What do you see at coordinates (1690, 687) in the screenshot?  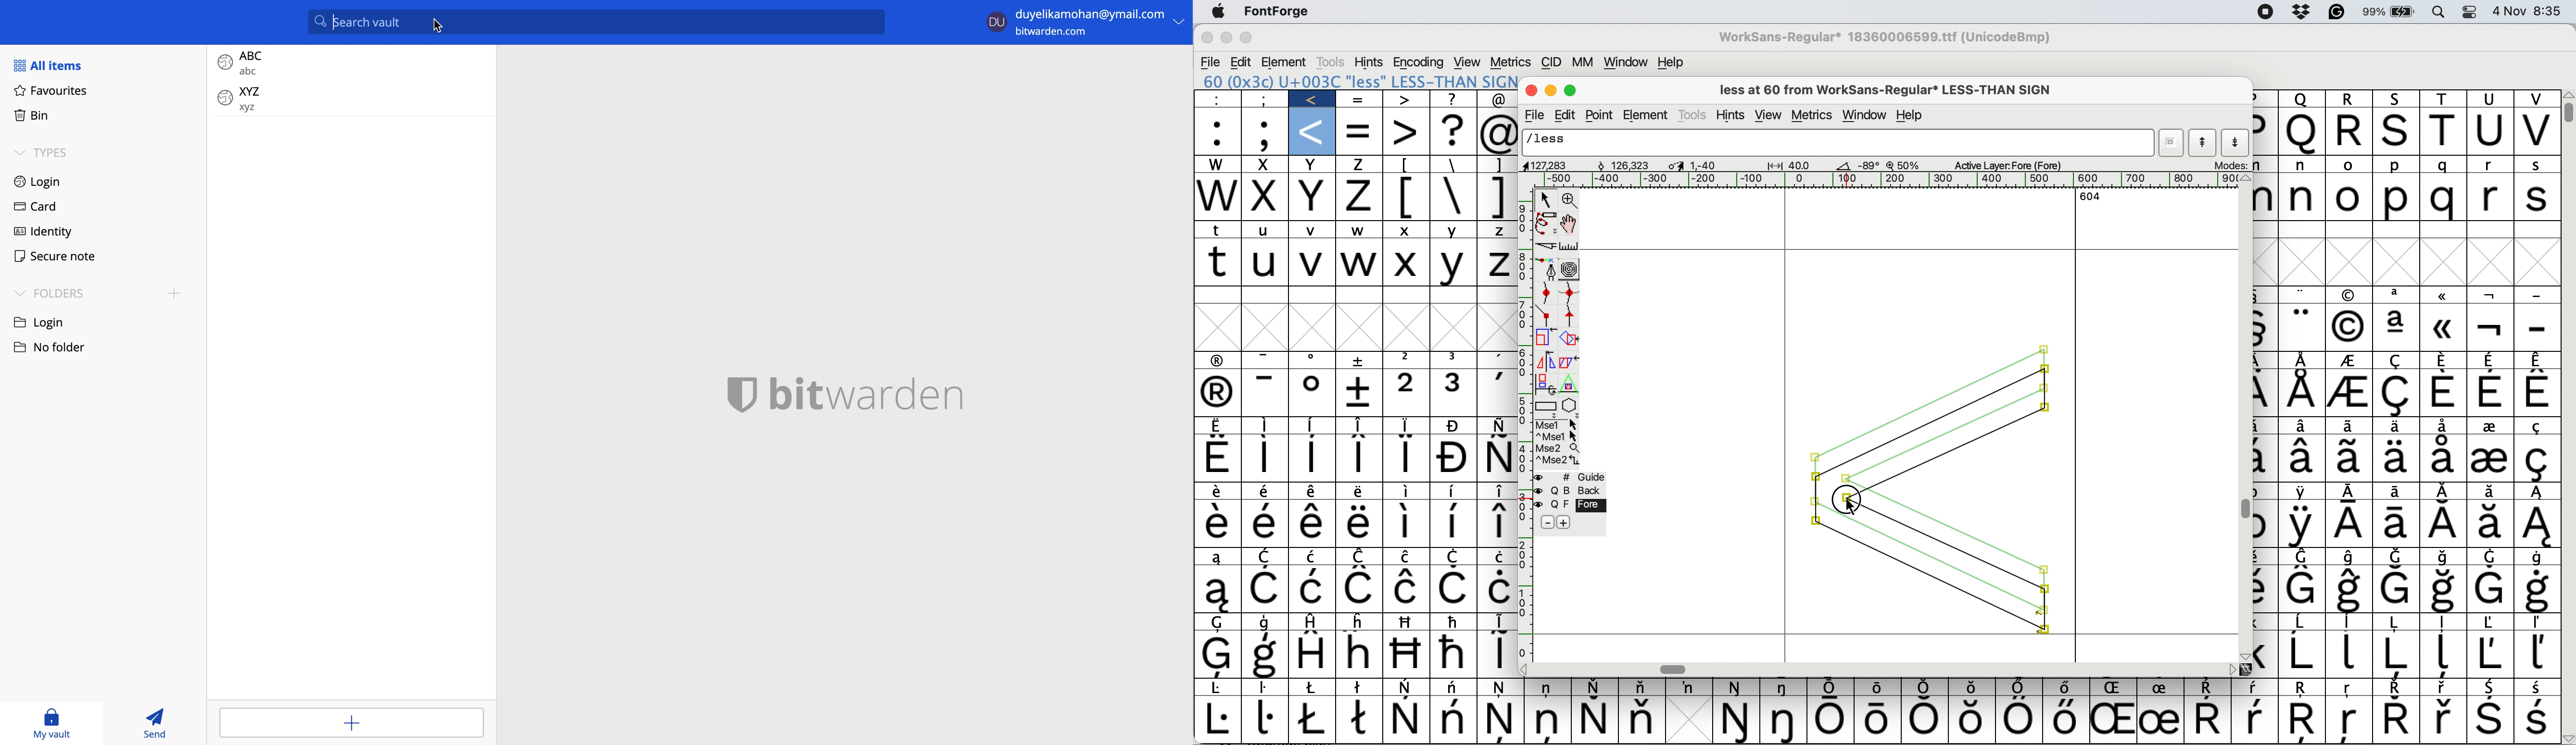 I see `Symbol` at bounding box center [1690, 687].